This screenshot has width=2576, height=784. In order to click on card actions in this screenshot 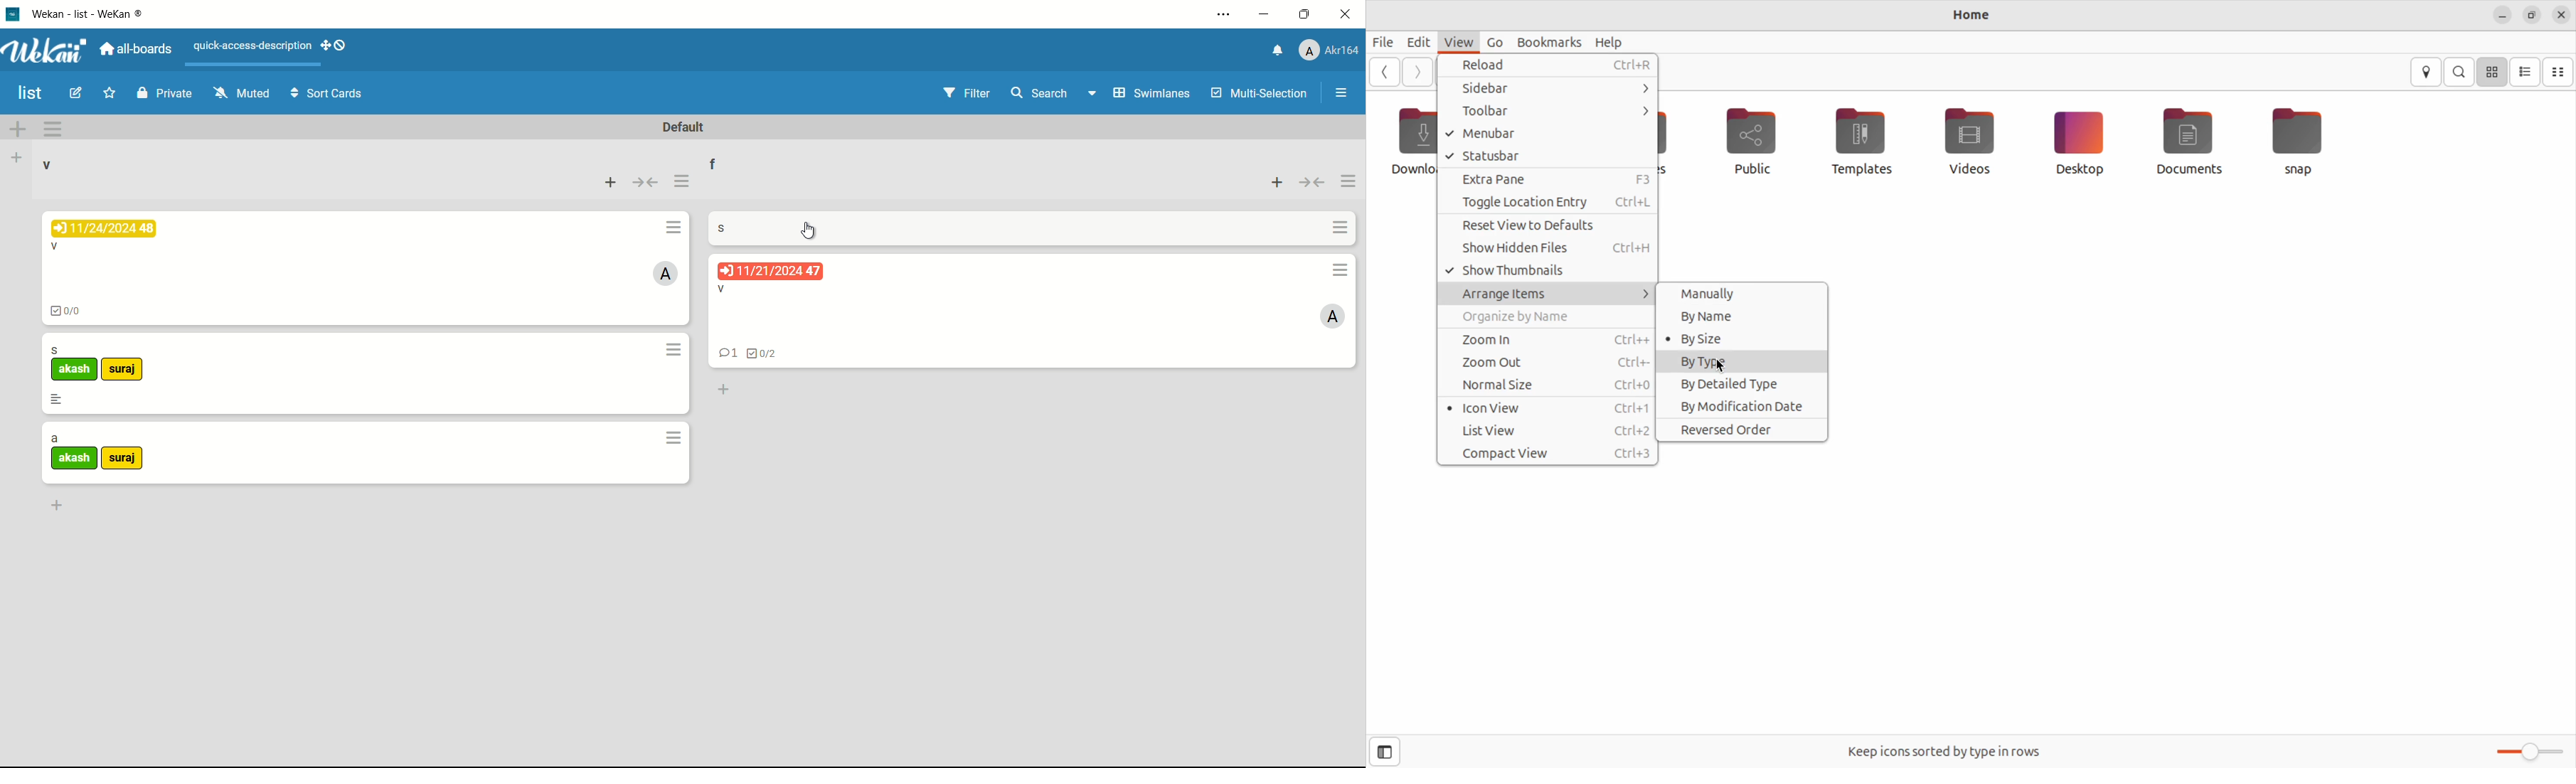, I will do `click(671, 228)`.